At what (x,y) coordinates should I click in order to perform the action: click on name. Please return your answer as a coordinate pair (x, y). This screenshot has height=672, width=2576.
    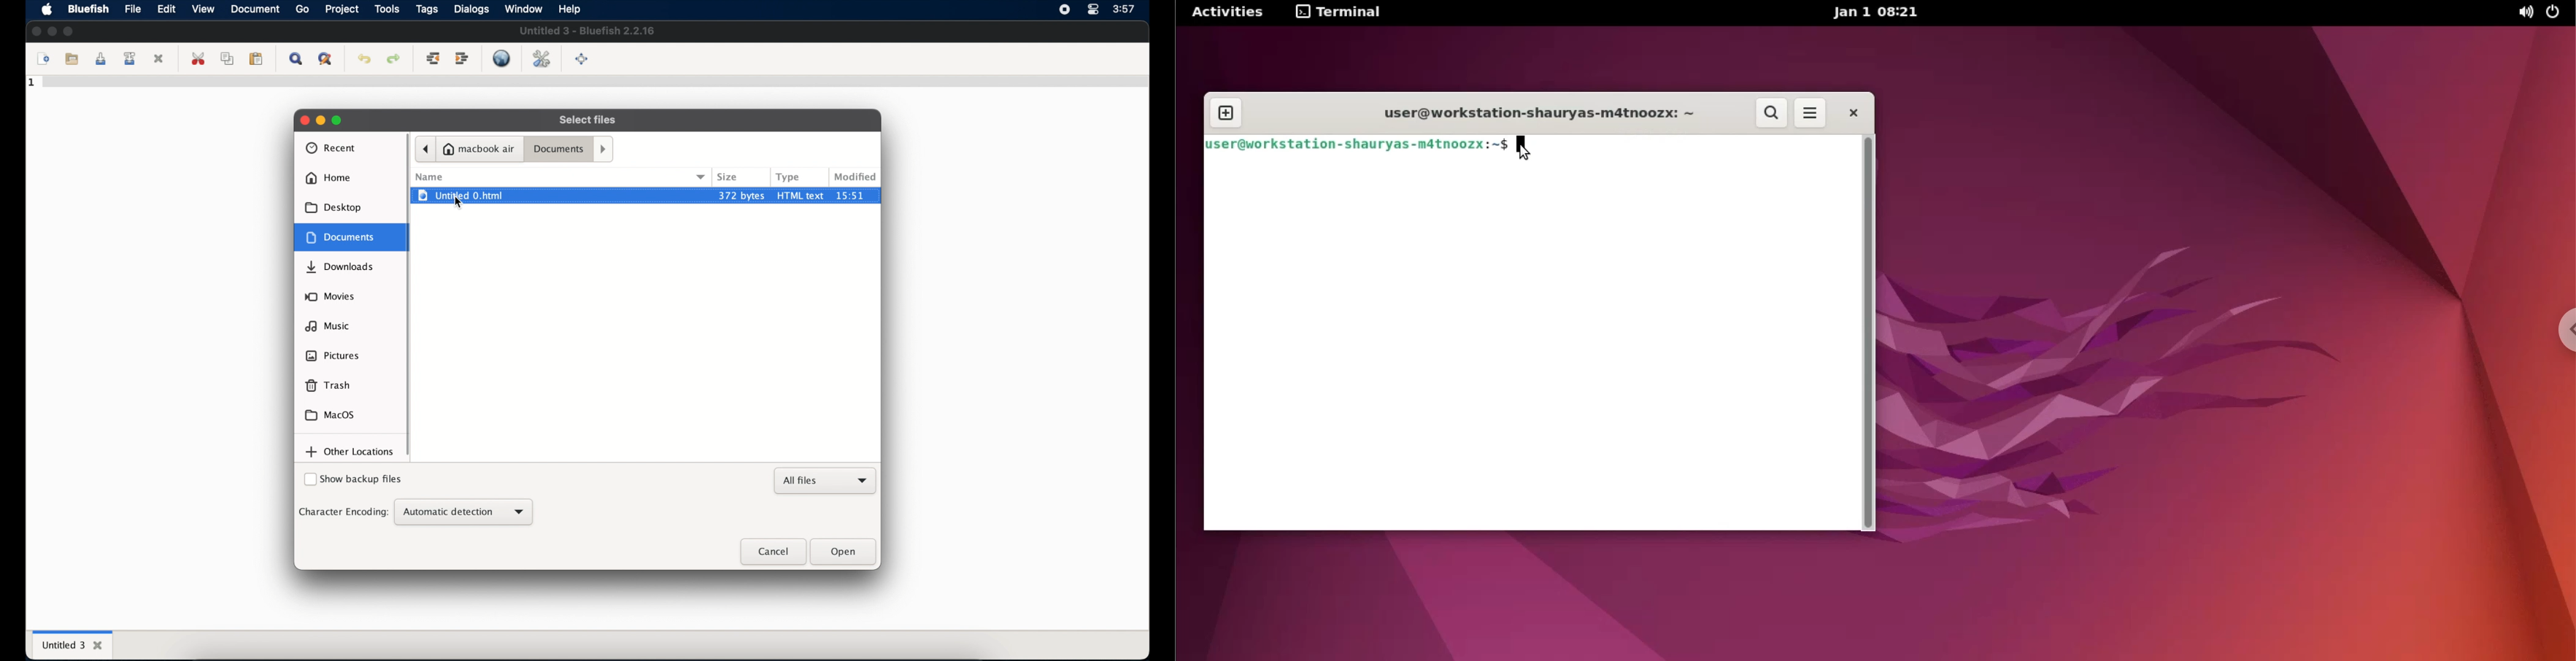
    Looking at the image, I should click on (429, 177).